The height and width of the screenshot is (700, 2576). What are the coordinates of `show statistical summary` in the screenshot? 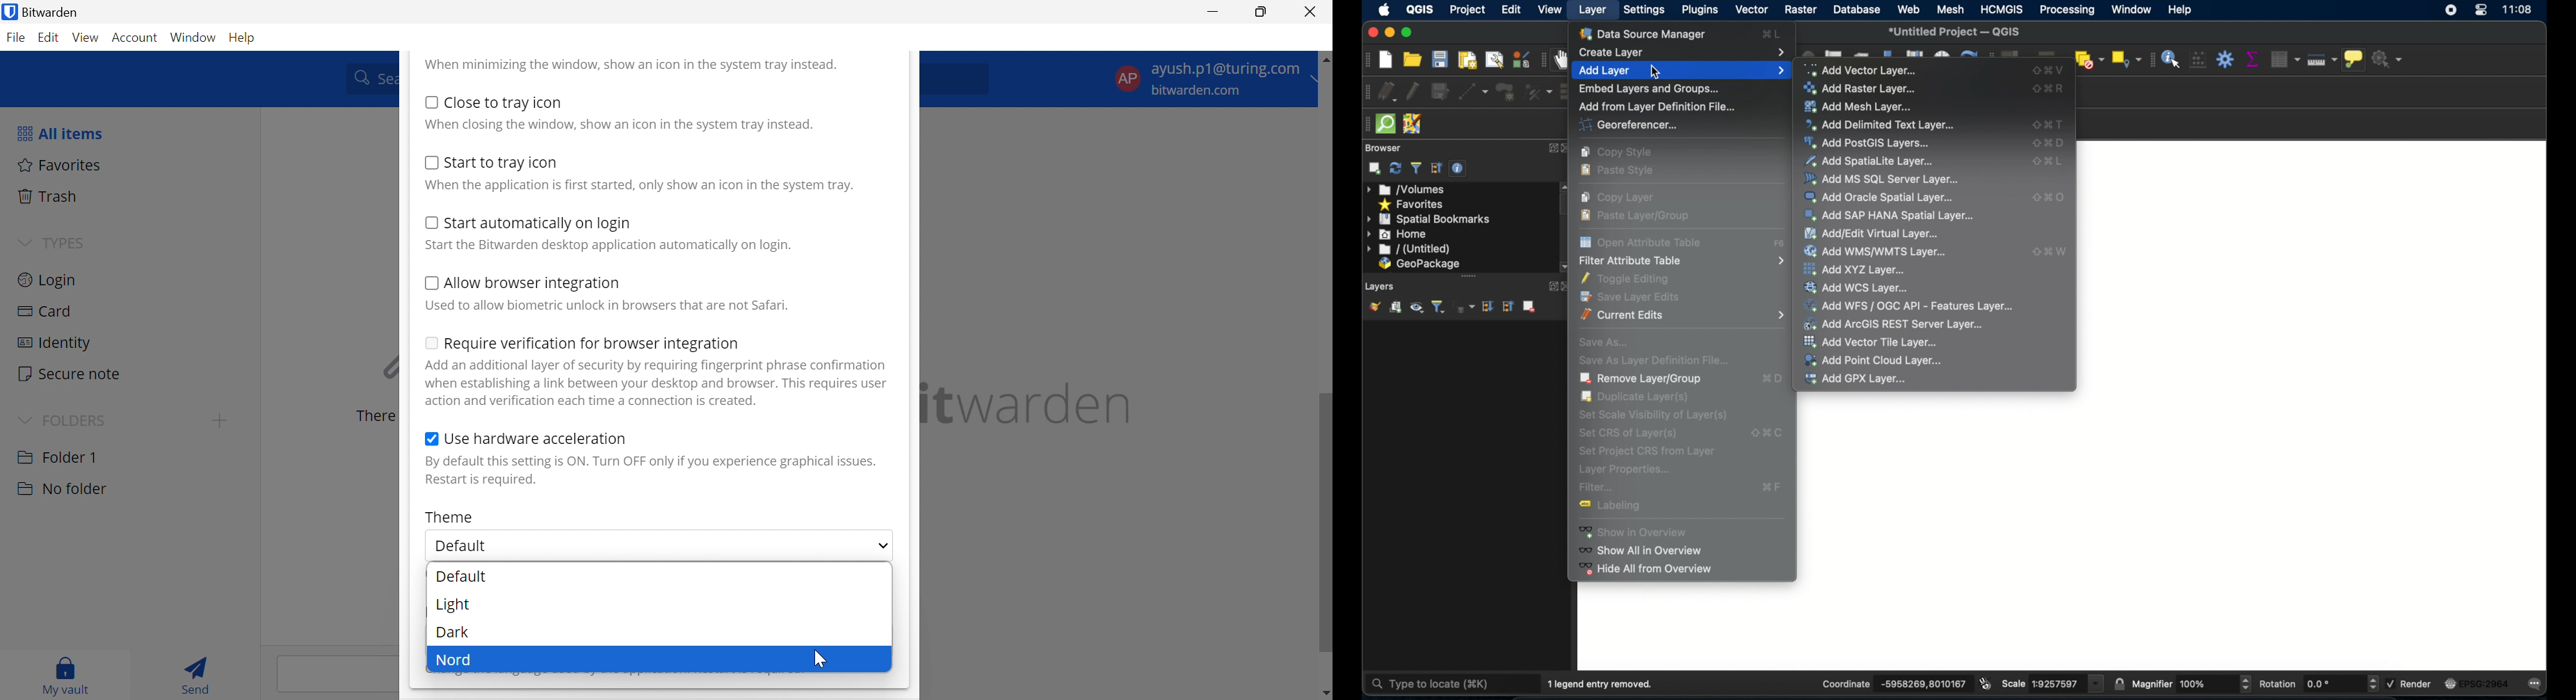 It's located at (2252, 59).